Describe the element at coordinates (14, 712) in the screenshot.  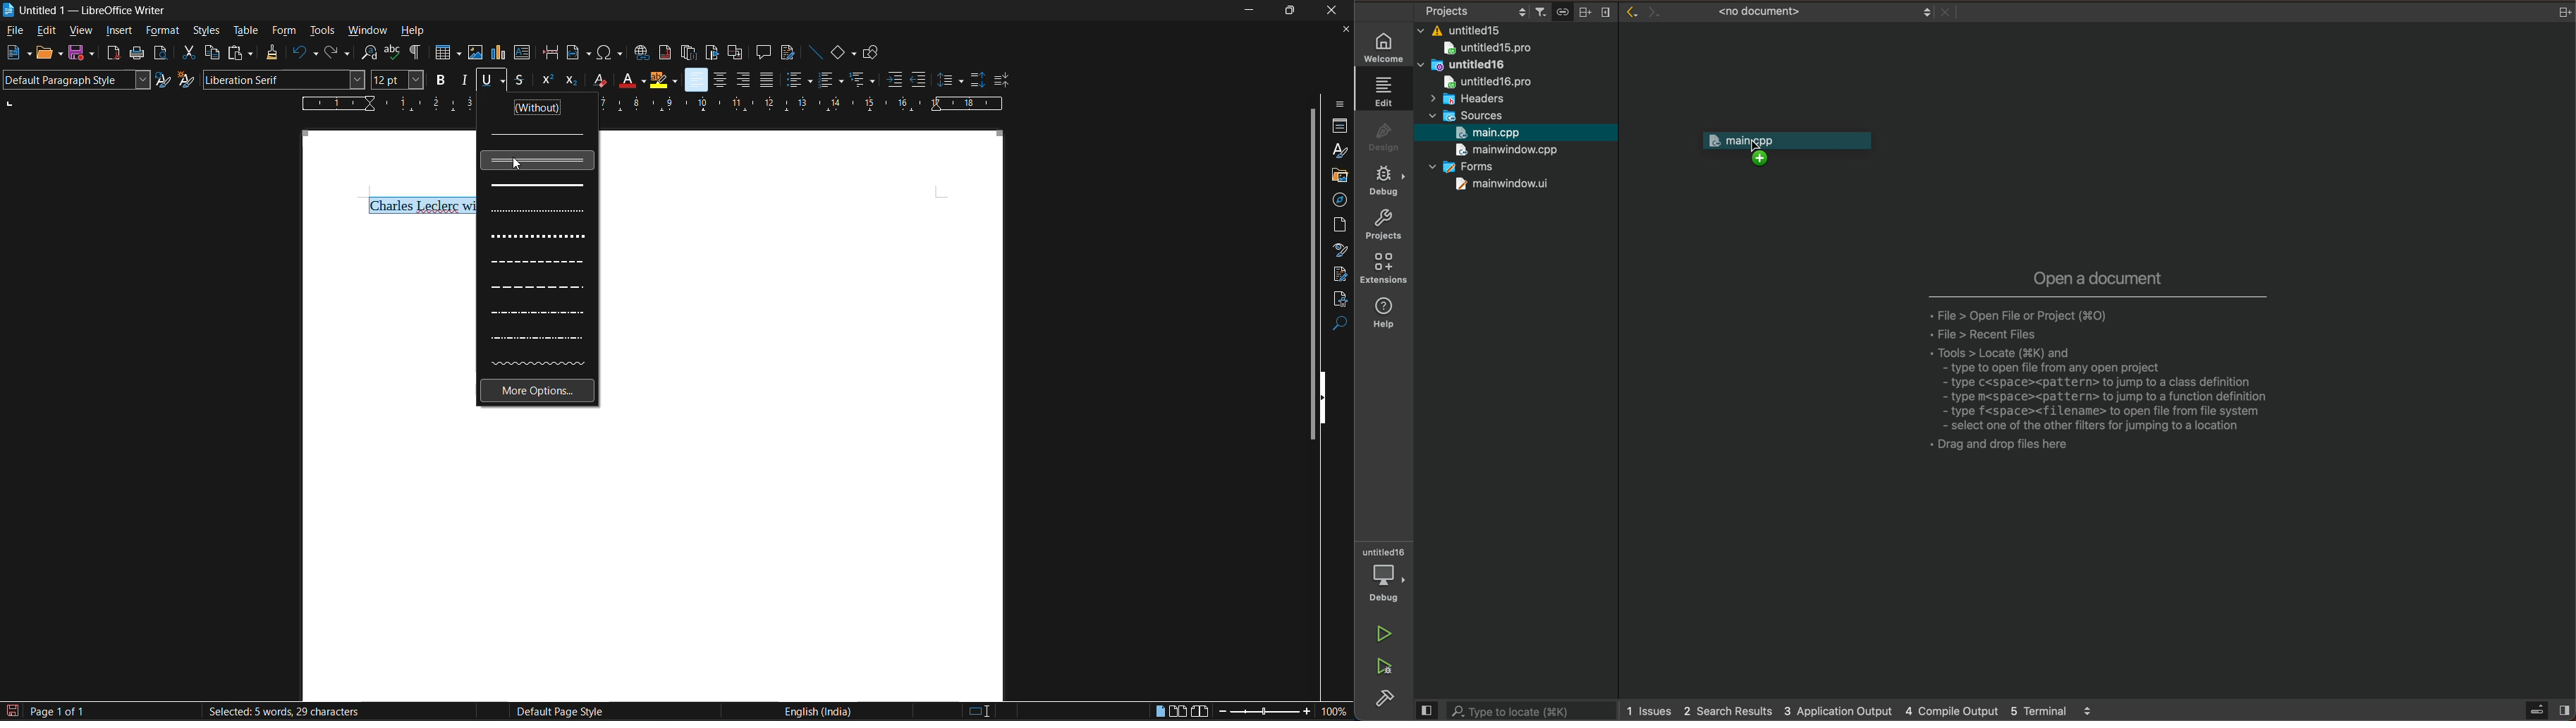
I see `click to save` at that location.